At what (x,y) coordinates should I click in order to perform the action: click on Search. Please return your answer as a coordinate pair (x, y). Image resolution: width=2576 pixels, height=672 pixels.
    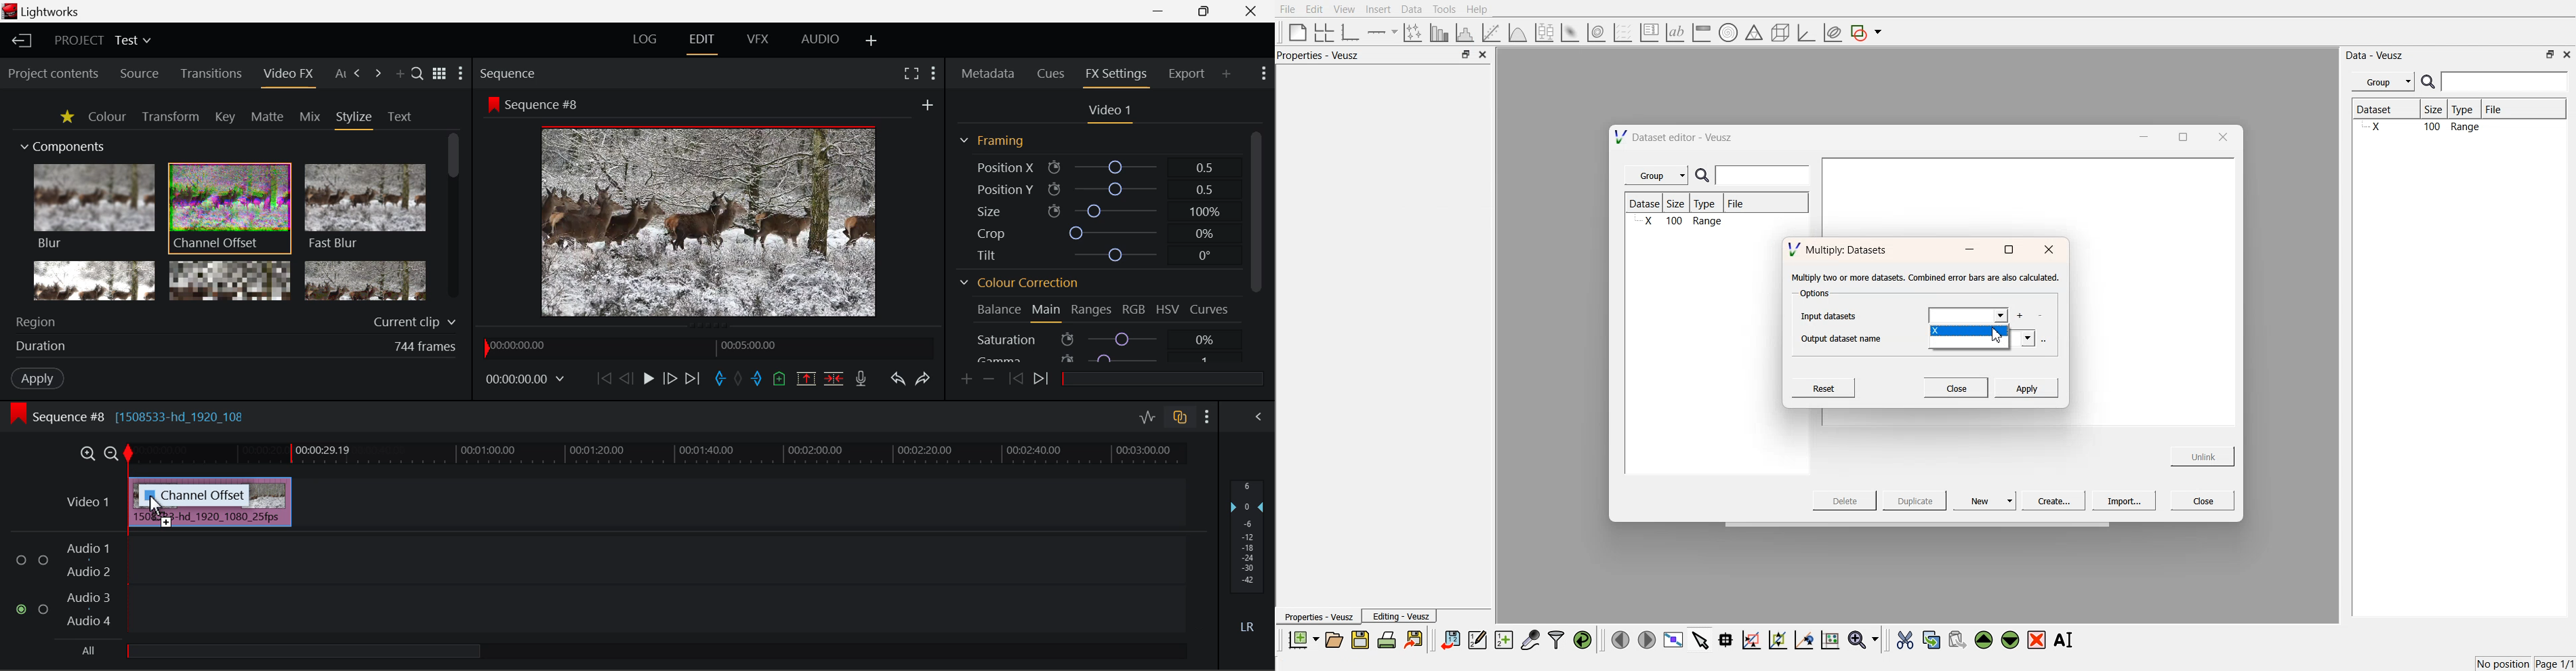
    Looking at the image, I should click on (418, 73).